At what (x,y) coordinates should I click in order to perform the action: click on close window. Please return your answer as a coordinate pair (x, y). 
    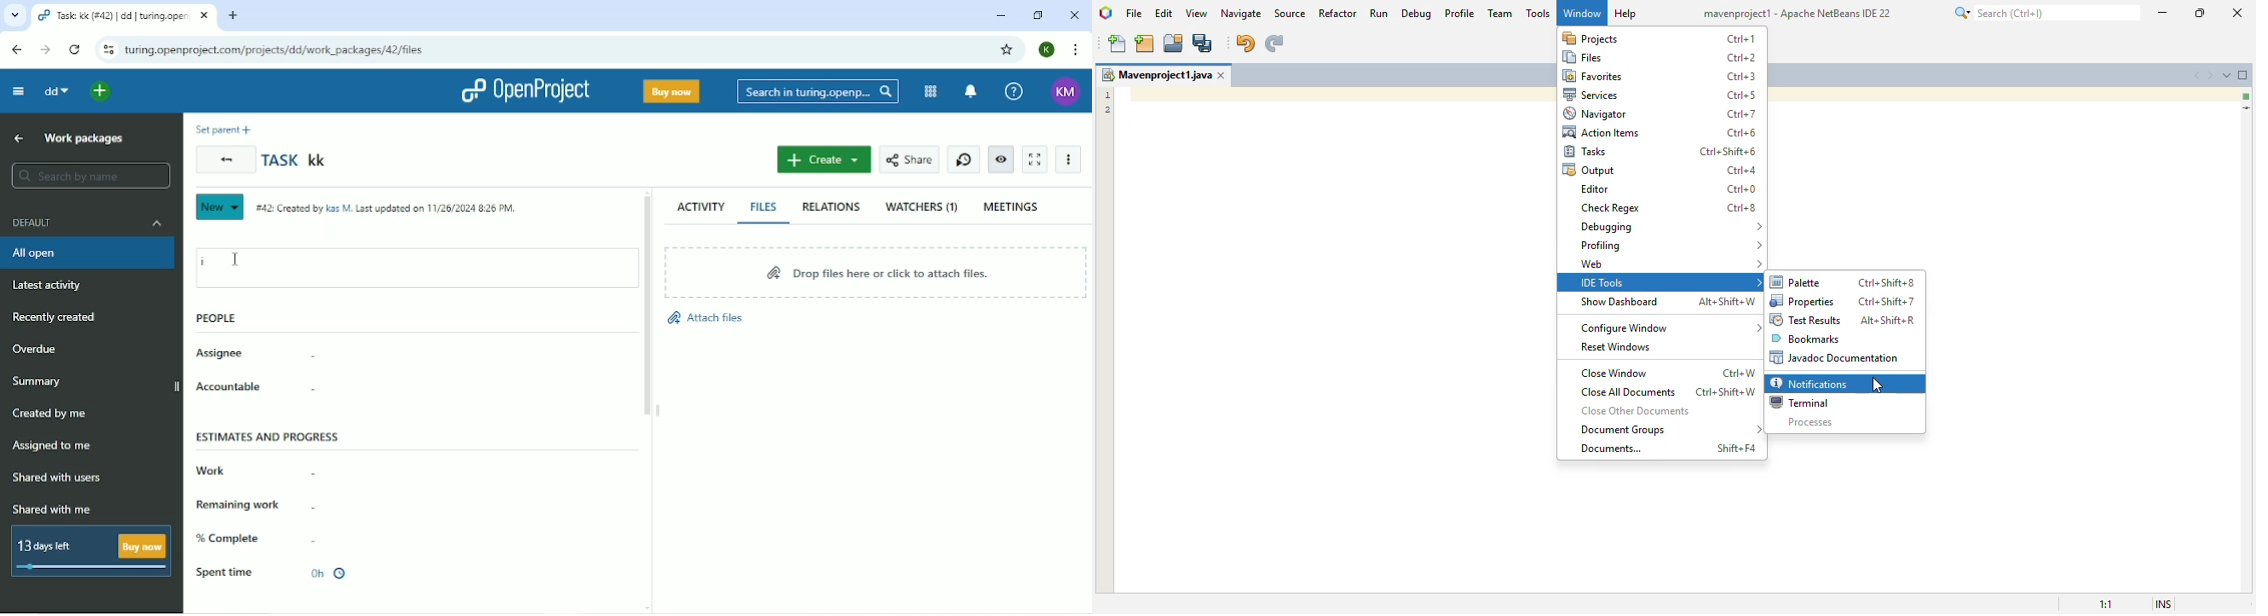
    Looking at the image, I should click on (1616, 374).